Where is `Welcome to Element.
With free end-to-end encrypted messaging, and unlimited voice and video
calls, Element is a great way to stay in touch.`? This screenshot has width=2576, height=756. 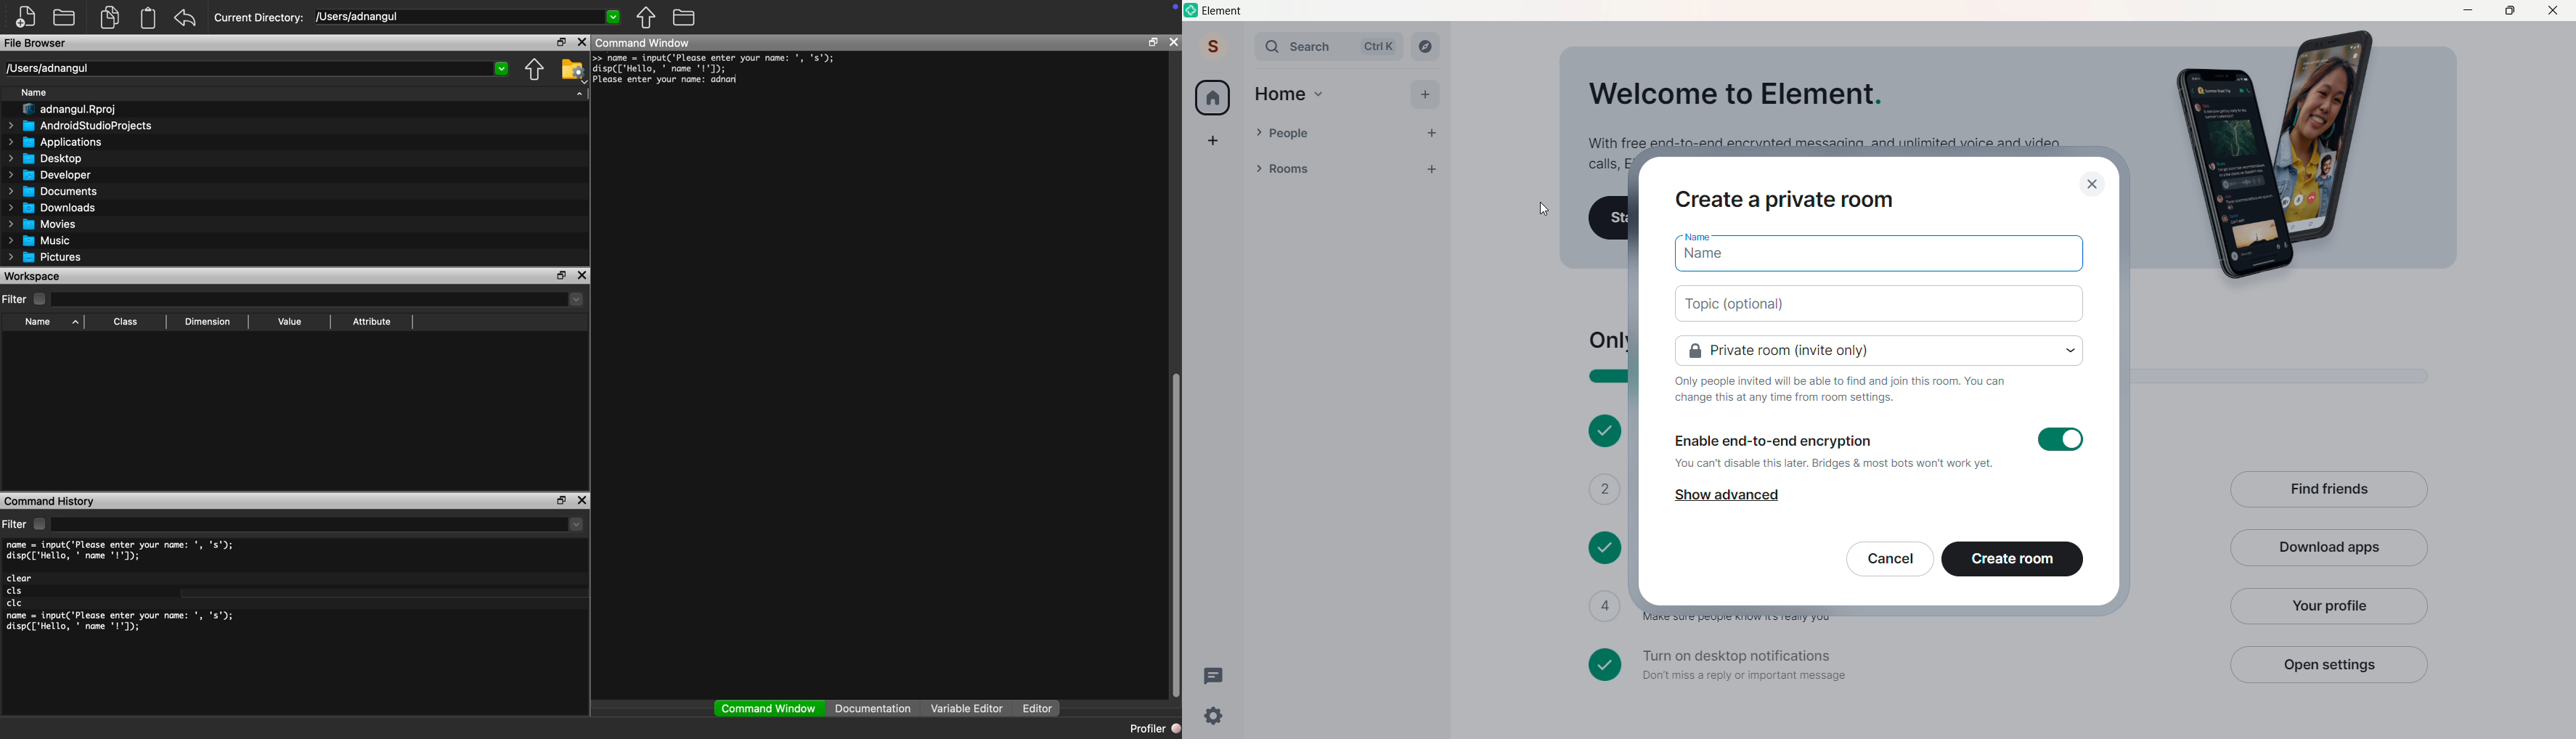
Welcome to Element.
With free end-to-end encrypted messaging, and unlimited voice and video
calls, Element is a great way to stay in touch. is located at coordinates (1822, 110).